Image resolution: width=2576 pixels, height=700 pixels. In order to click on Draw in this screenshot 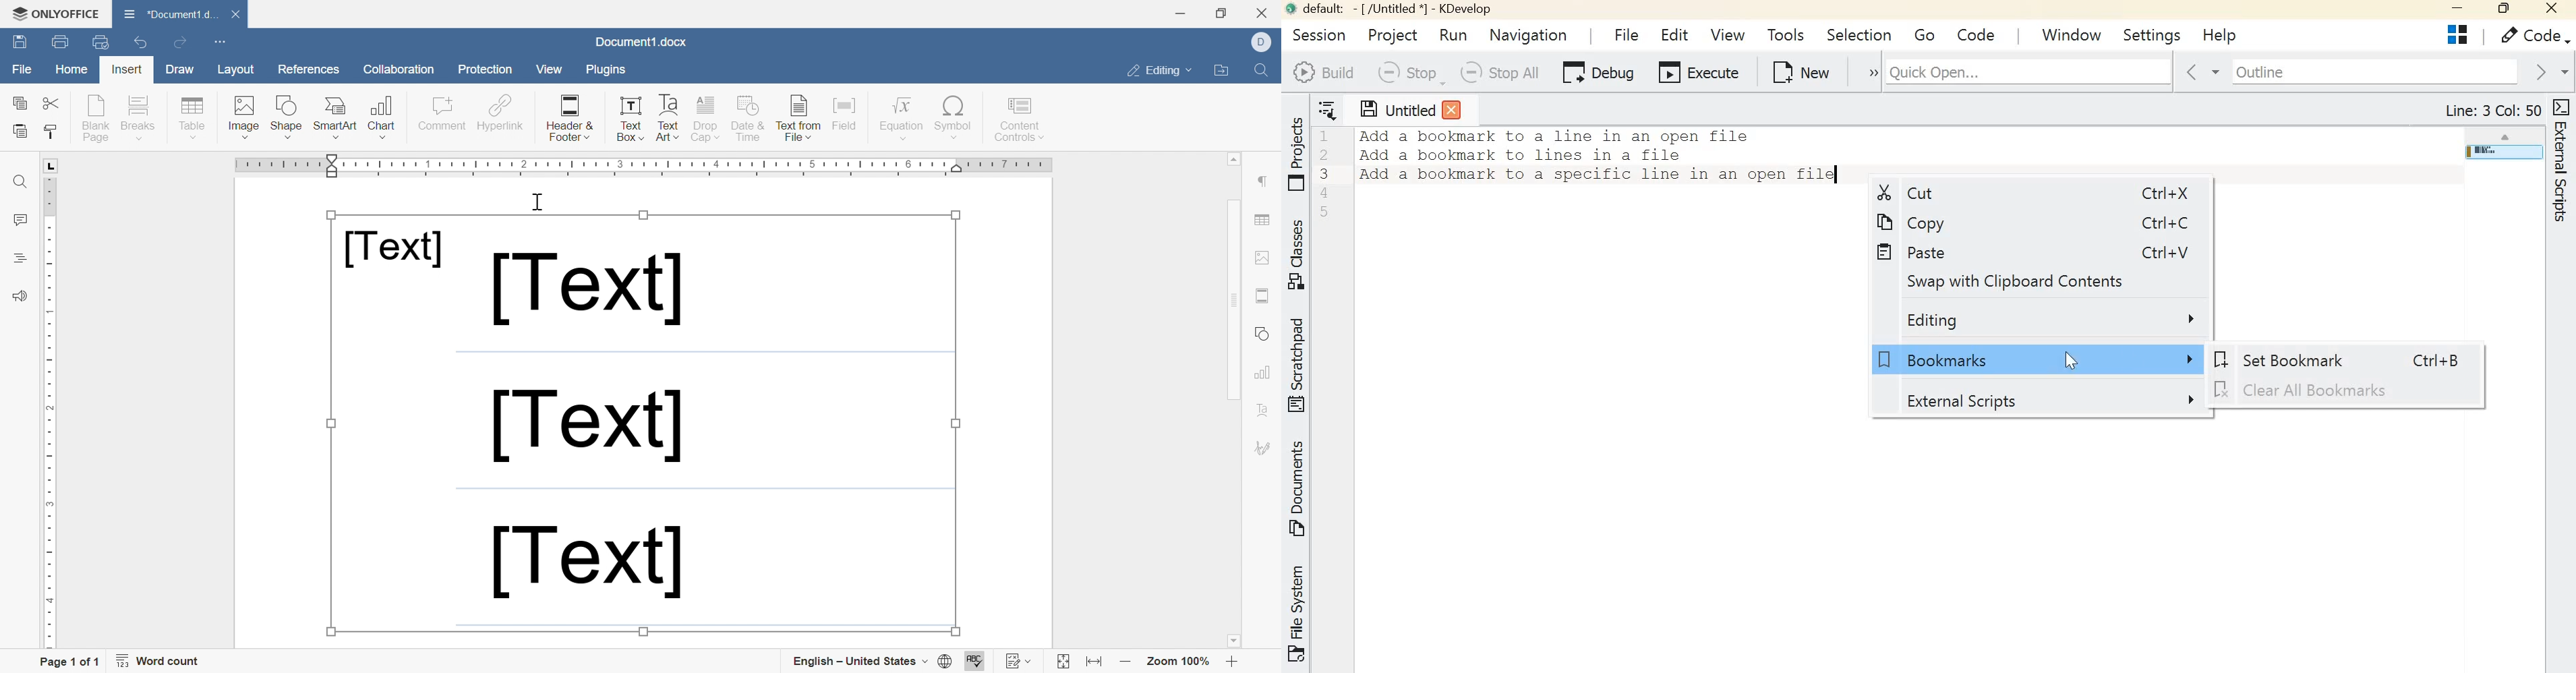, I will do `click(178, 69)`.